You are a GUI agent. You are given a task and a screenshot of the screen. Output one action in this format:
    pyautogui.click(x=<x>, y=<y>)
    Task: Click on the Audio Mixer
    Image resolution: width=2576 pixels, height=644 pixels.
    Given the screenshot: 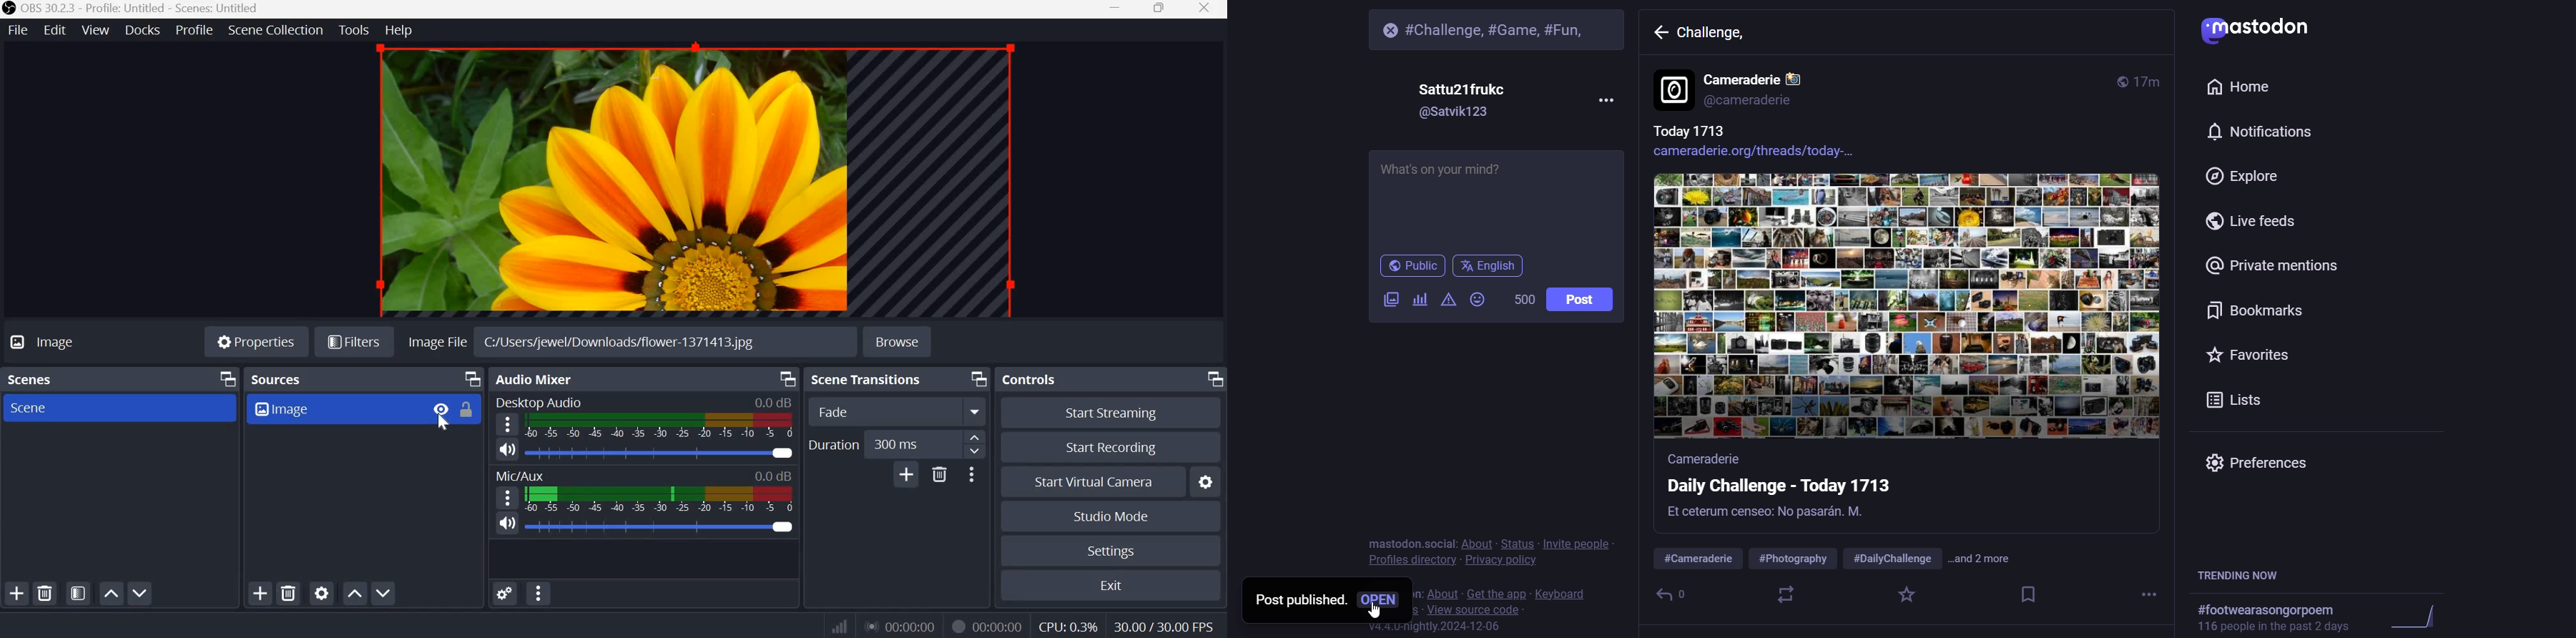 What is the action you would take?
    pyautogui.click(x=538, y=378)
    